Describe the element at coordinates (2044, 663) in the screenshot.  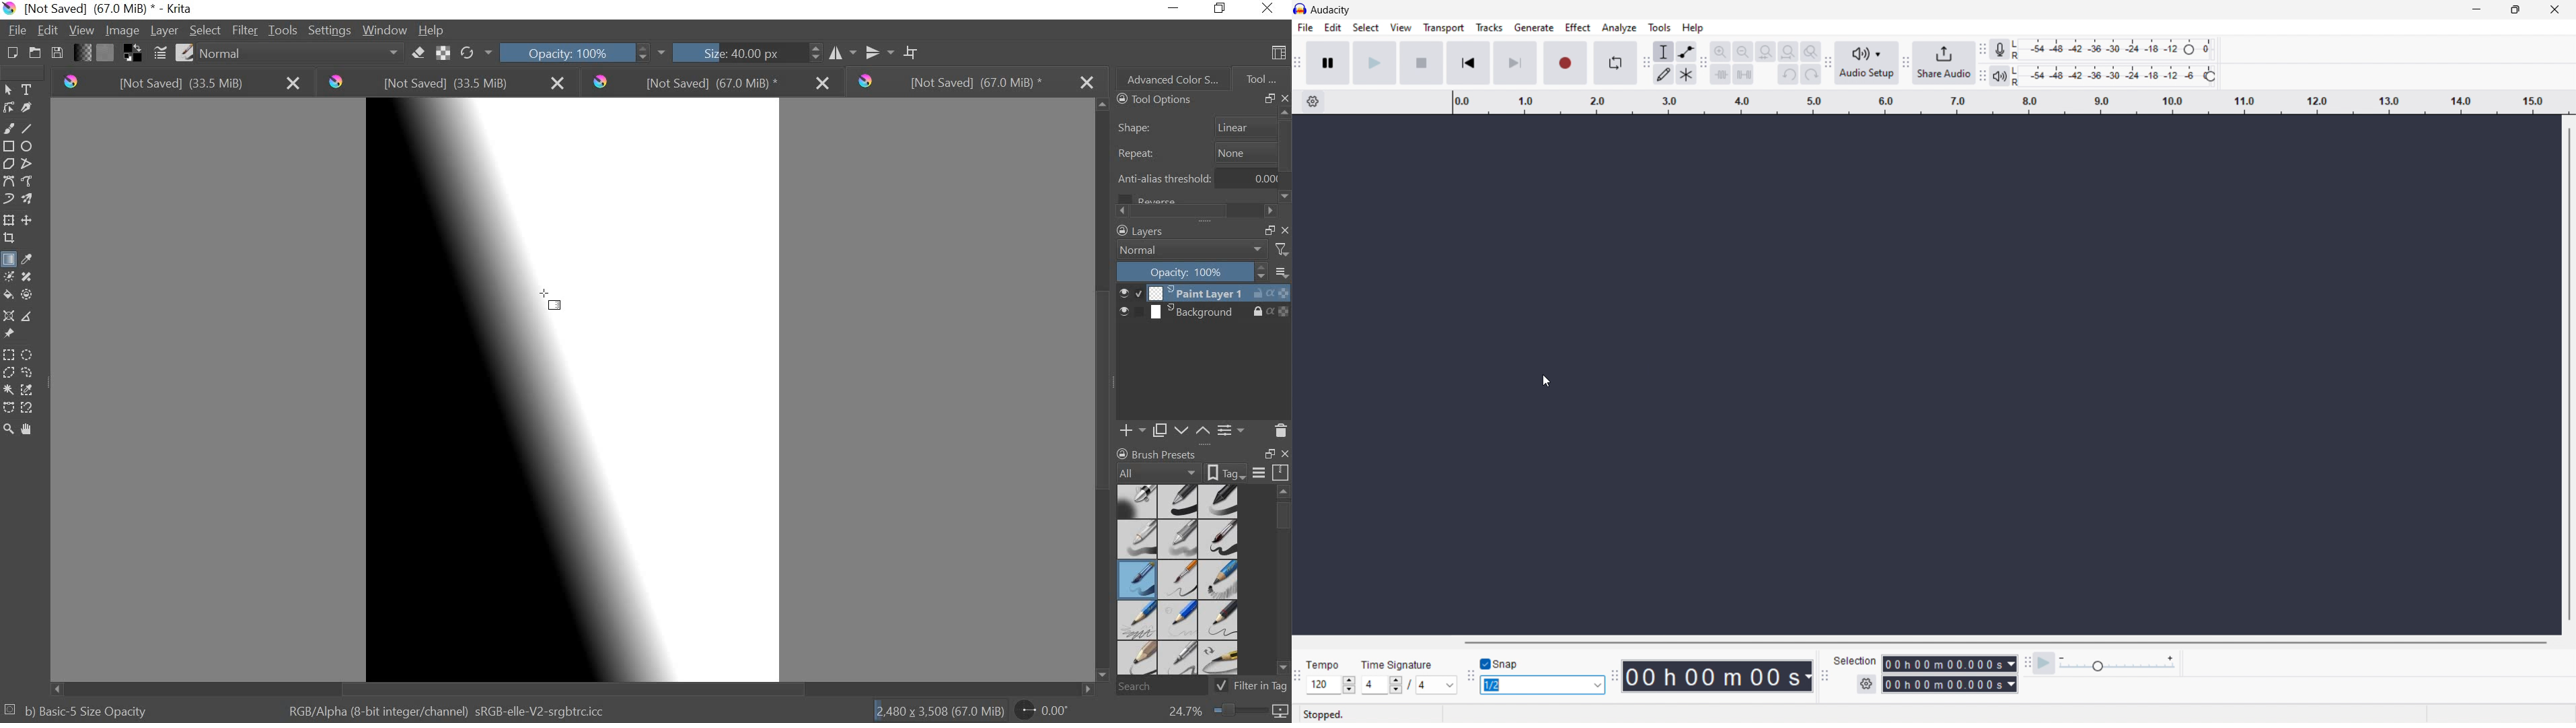
I see `play at speed` at that location.